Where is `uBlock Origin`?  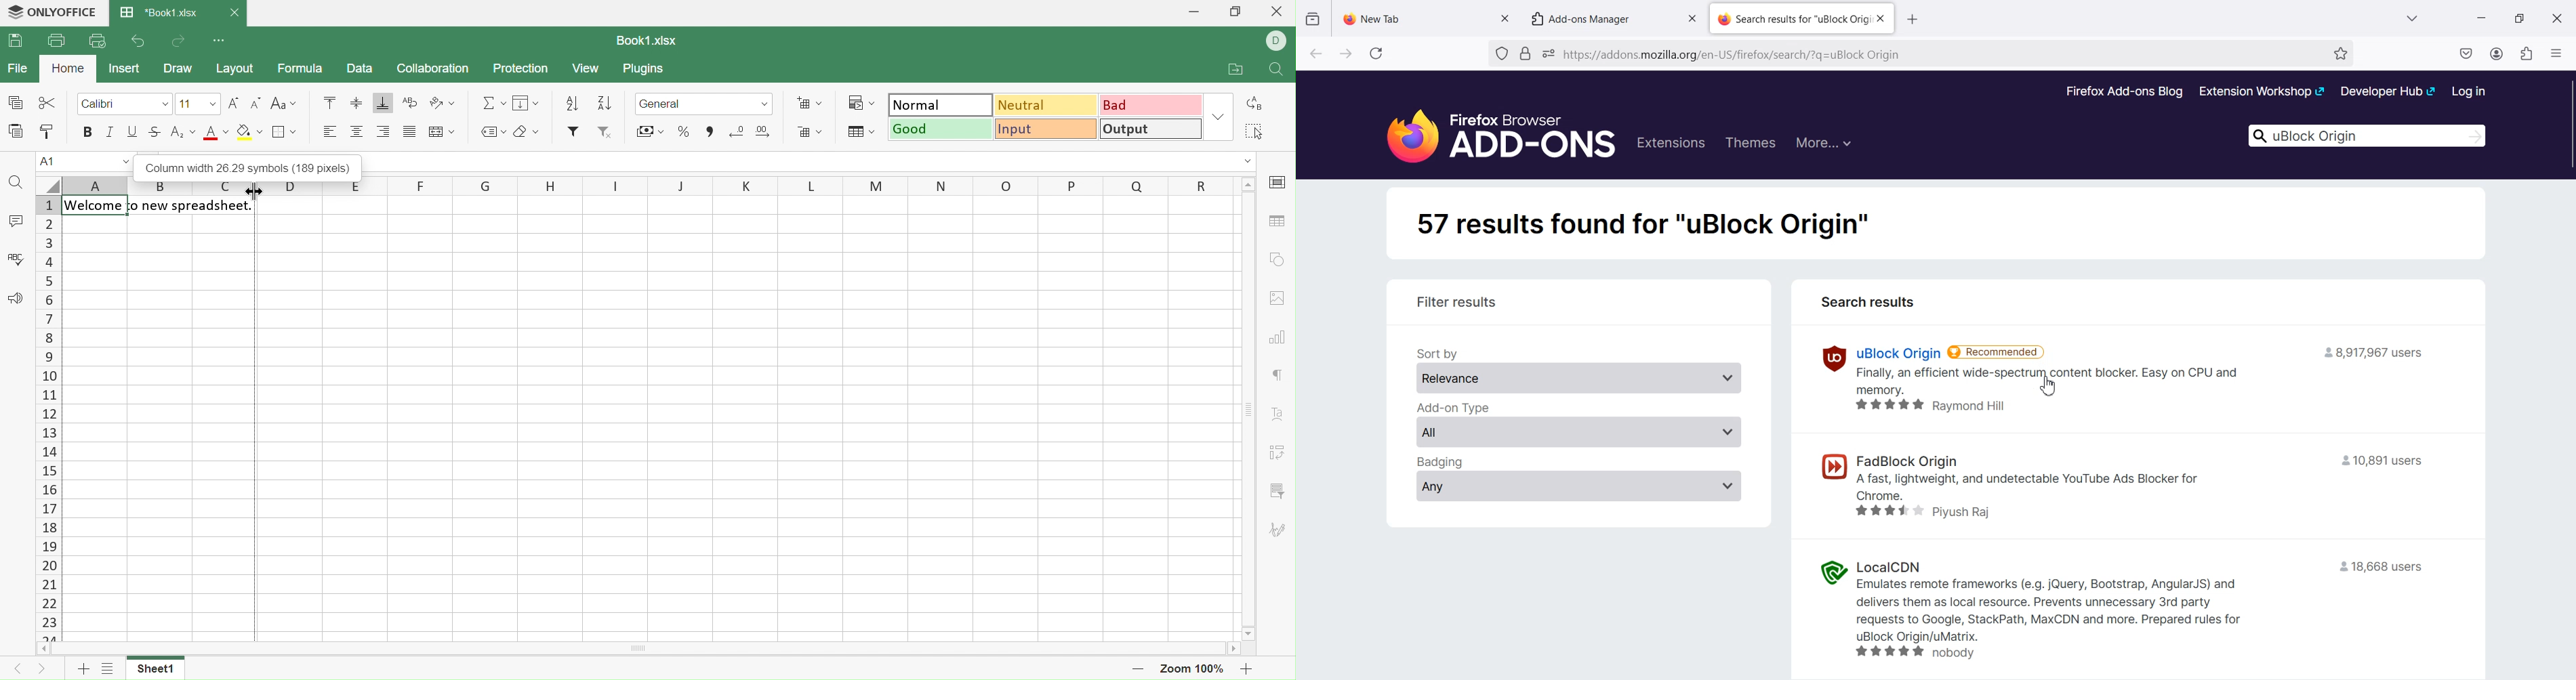
uBlock Origin is located at coordinates (2368, 136).